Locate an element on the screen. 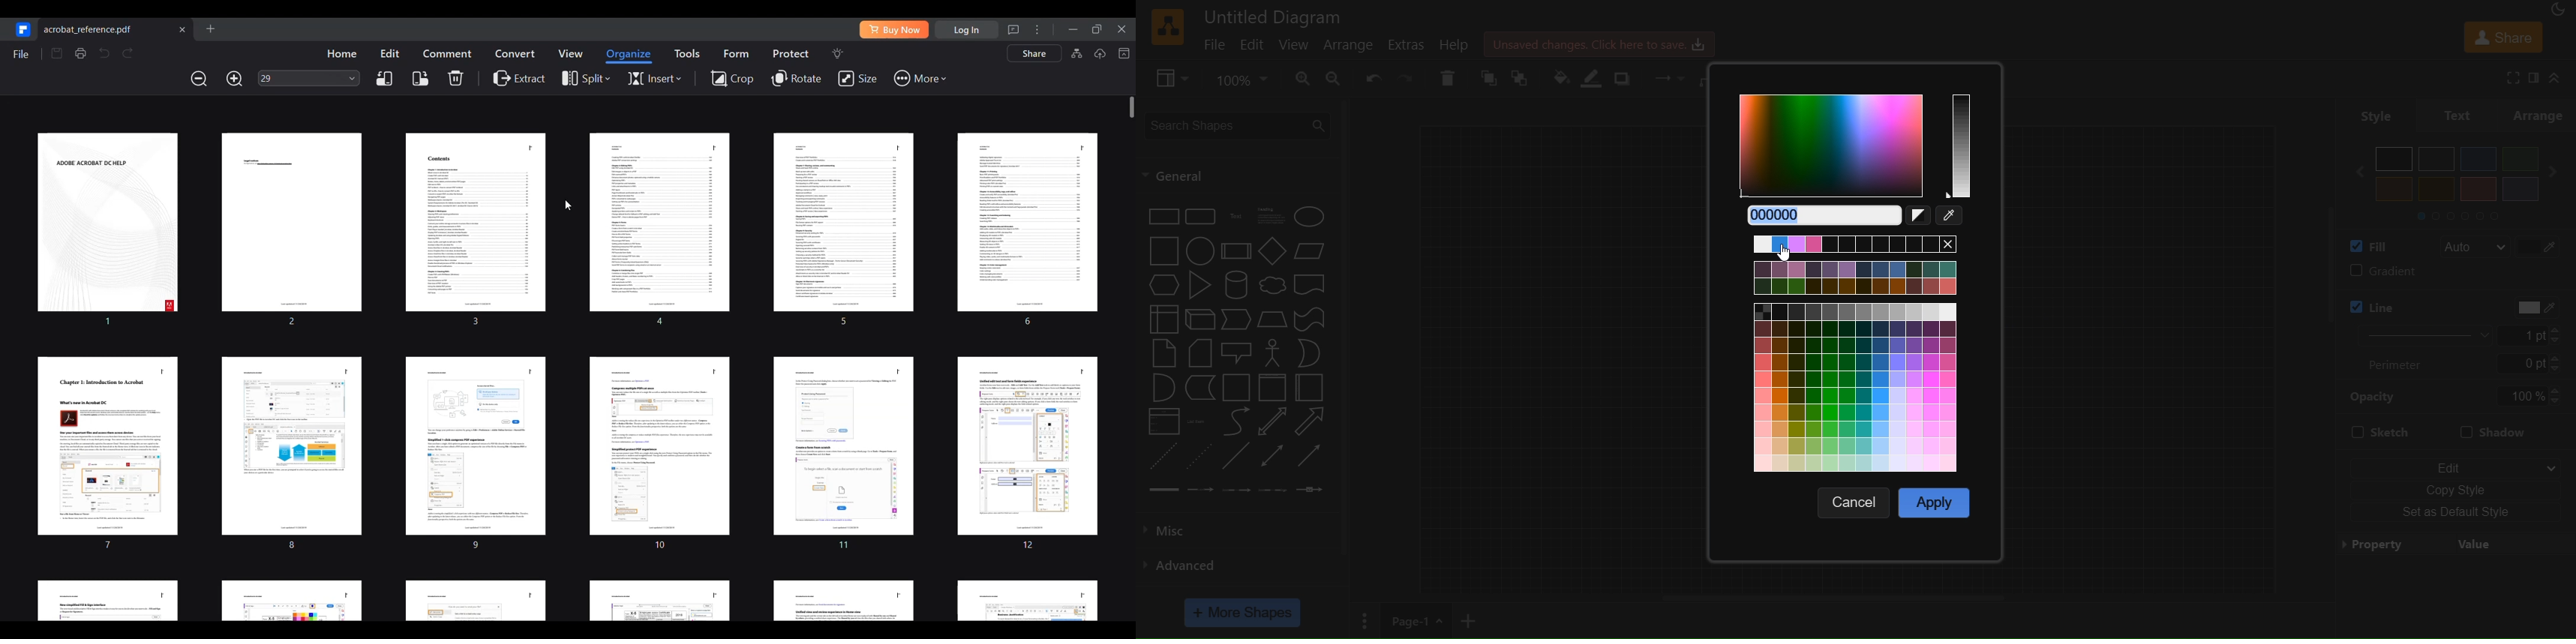 The height and width of the screenshot is (644, 2576). cube is located at coordinates (1200, 320).